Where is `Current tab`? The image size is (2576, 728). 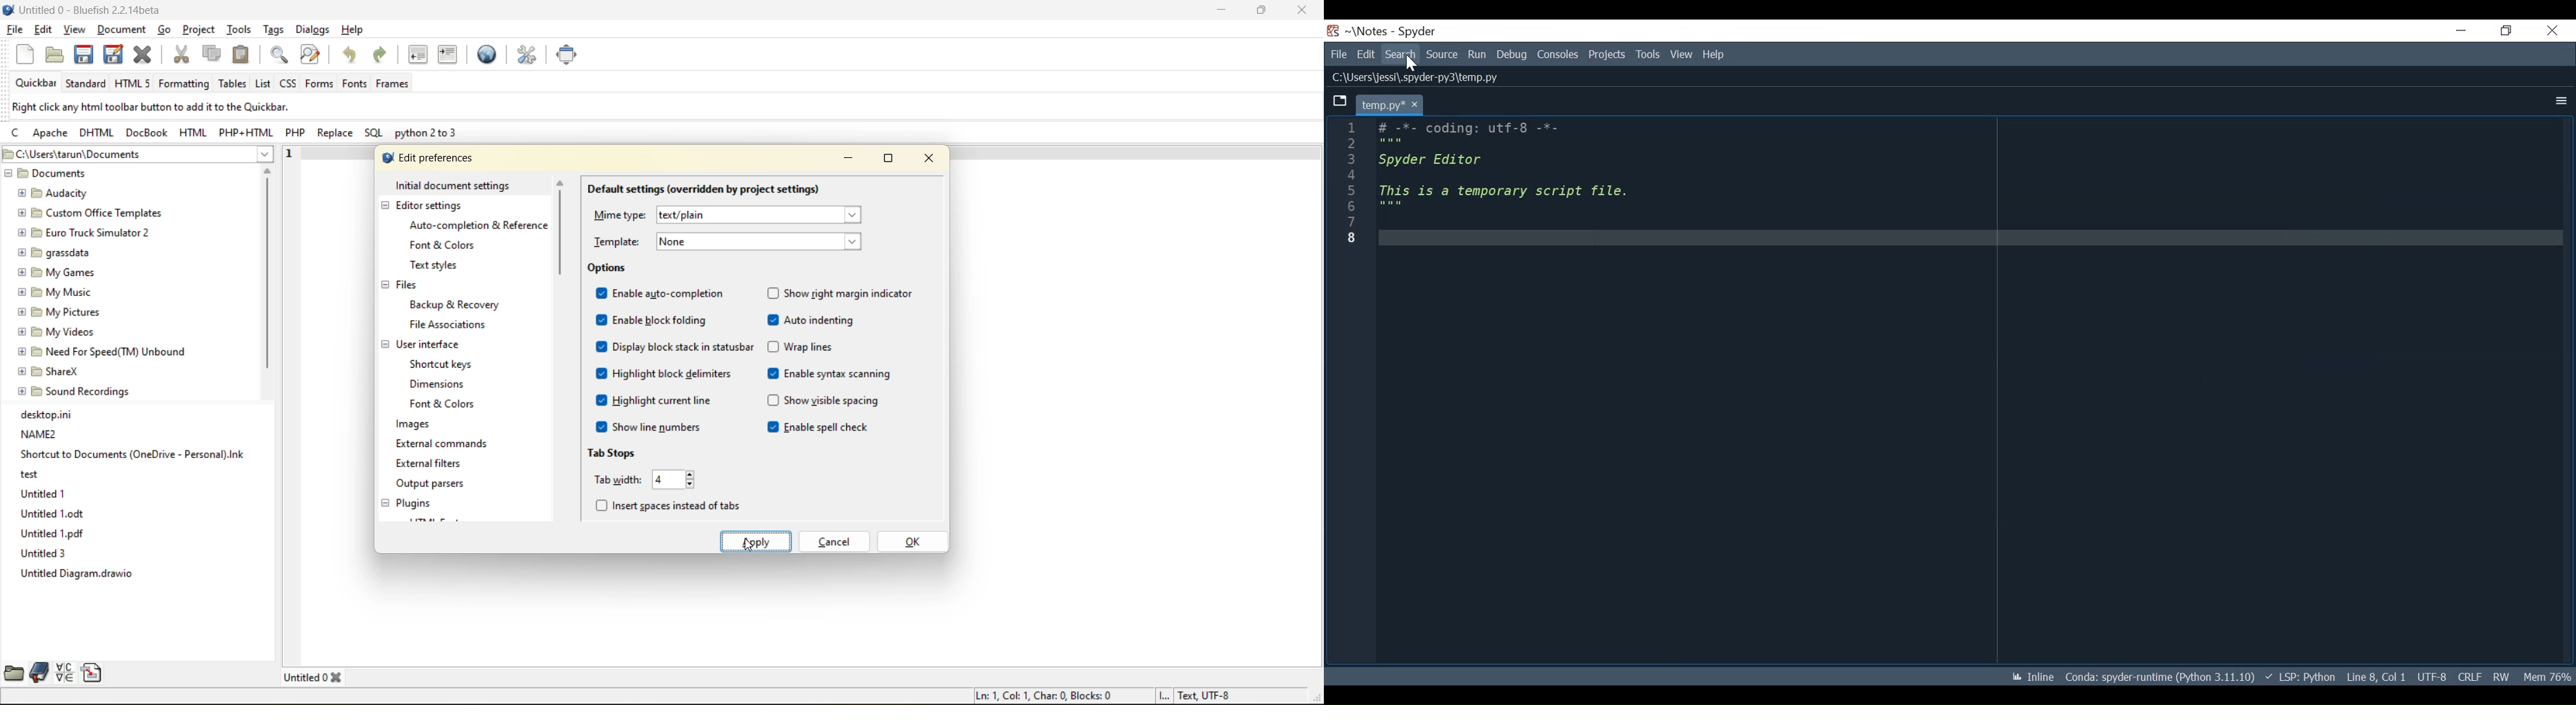 Current tab is located at coordinates (1385, 103).